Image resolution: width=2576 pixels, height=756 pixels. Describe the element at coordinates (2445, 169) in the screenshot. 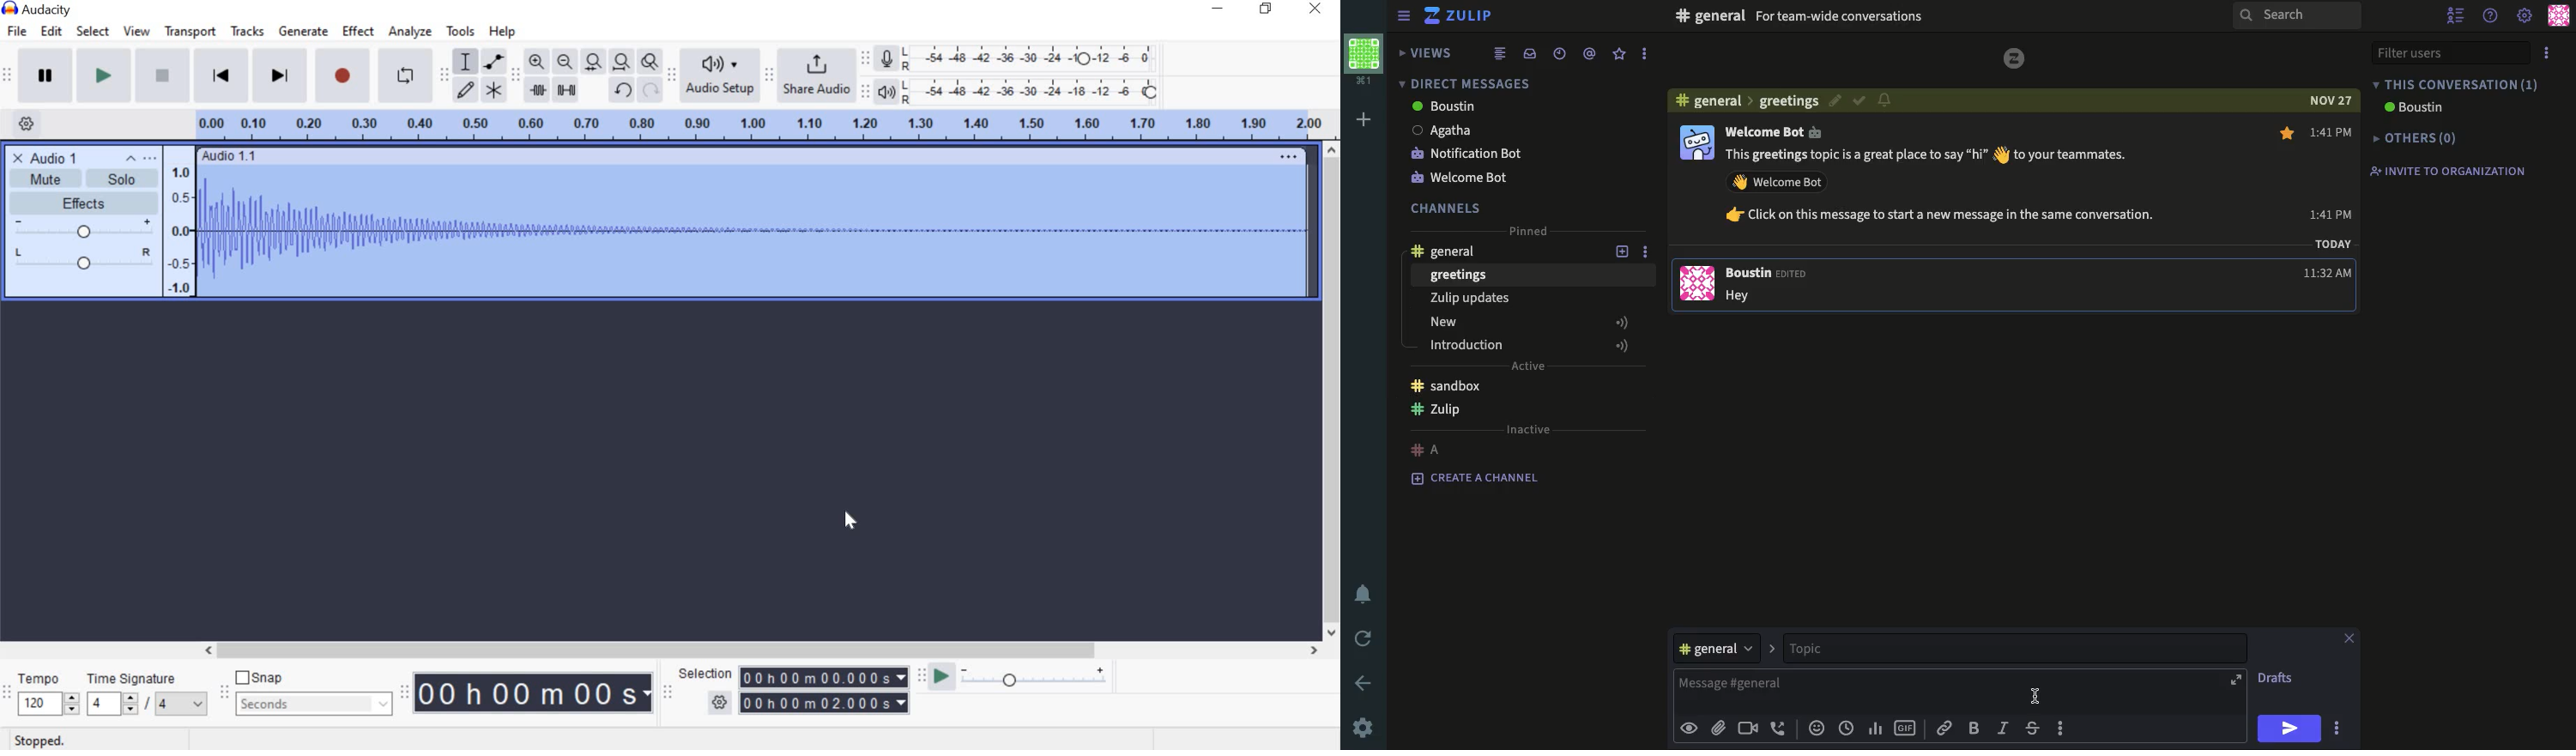

I see `invite to organization` at that location.